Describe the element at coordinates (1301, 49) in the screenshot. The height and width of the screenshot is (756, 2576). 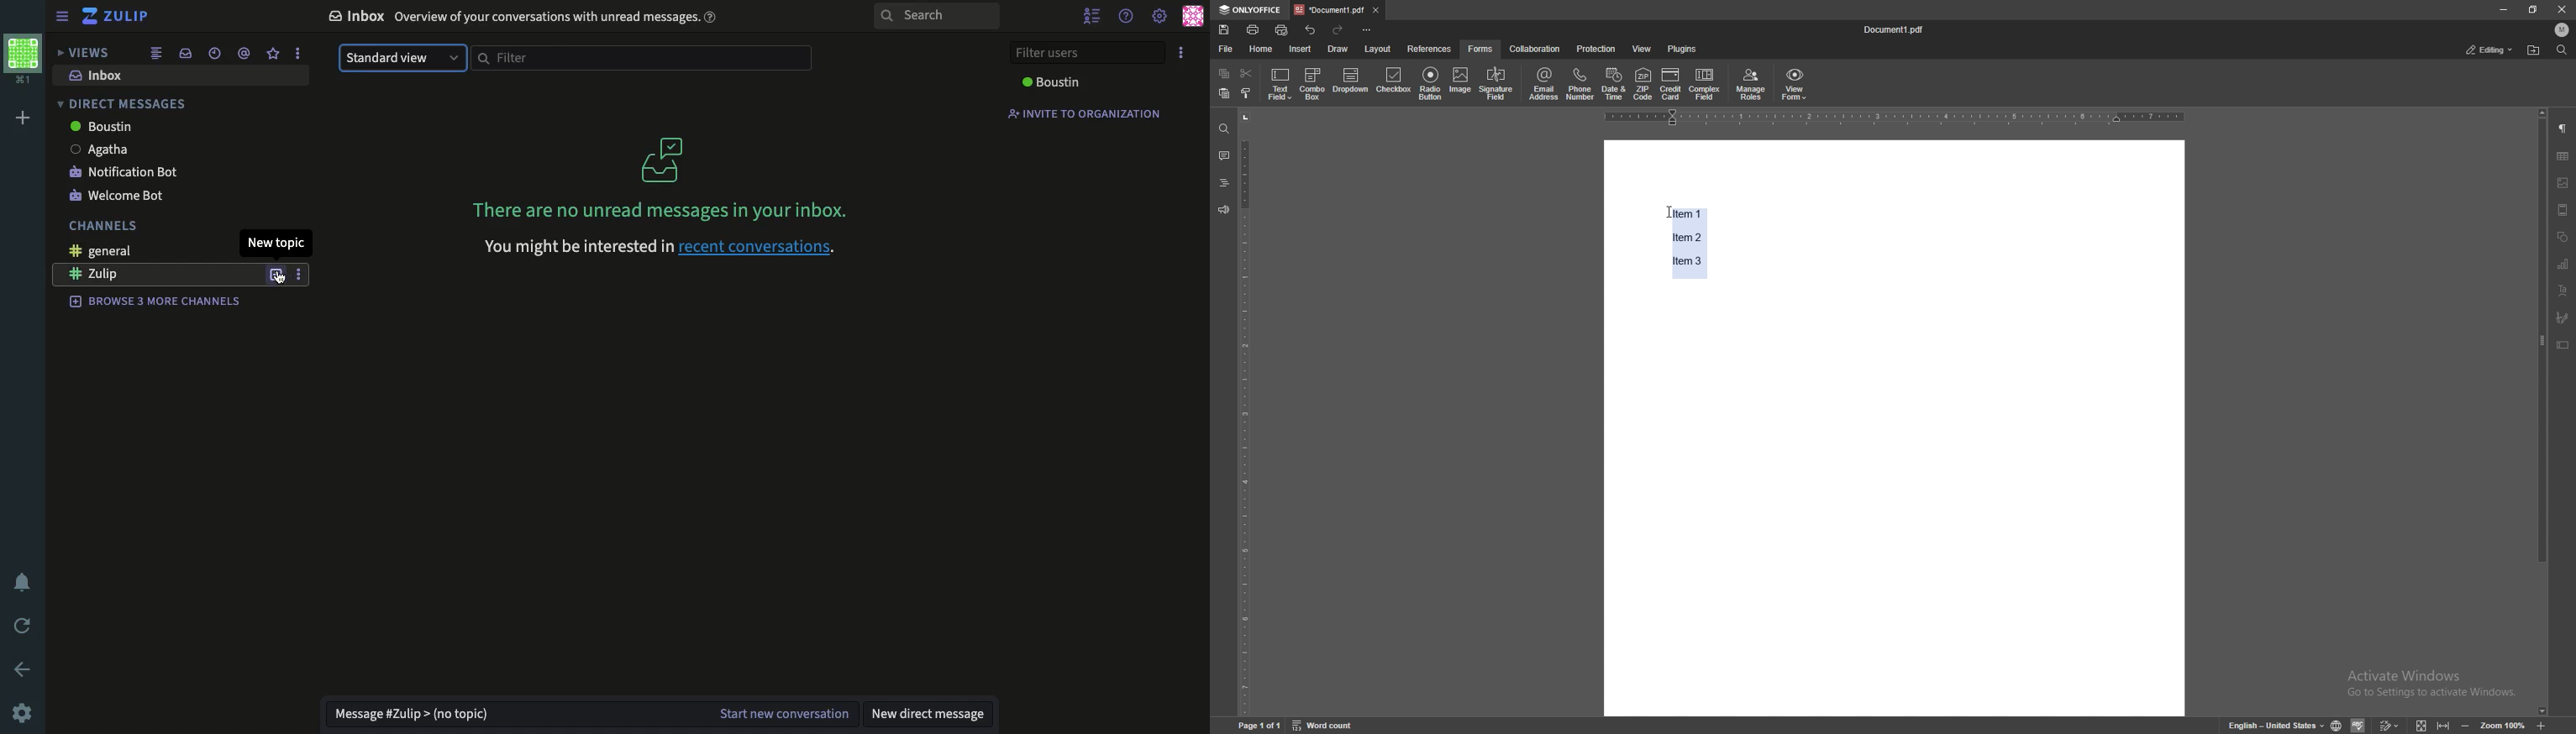
I see `insert` at that location.